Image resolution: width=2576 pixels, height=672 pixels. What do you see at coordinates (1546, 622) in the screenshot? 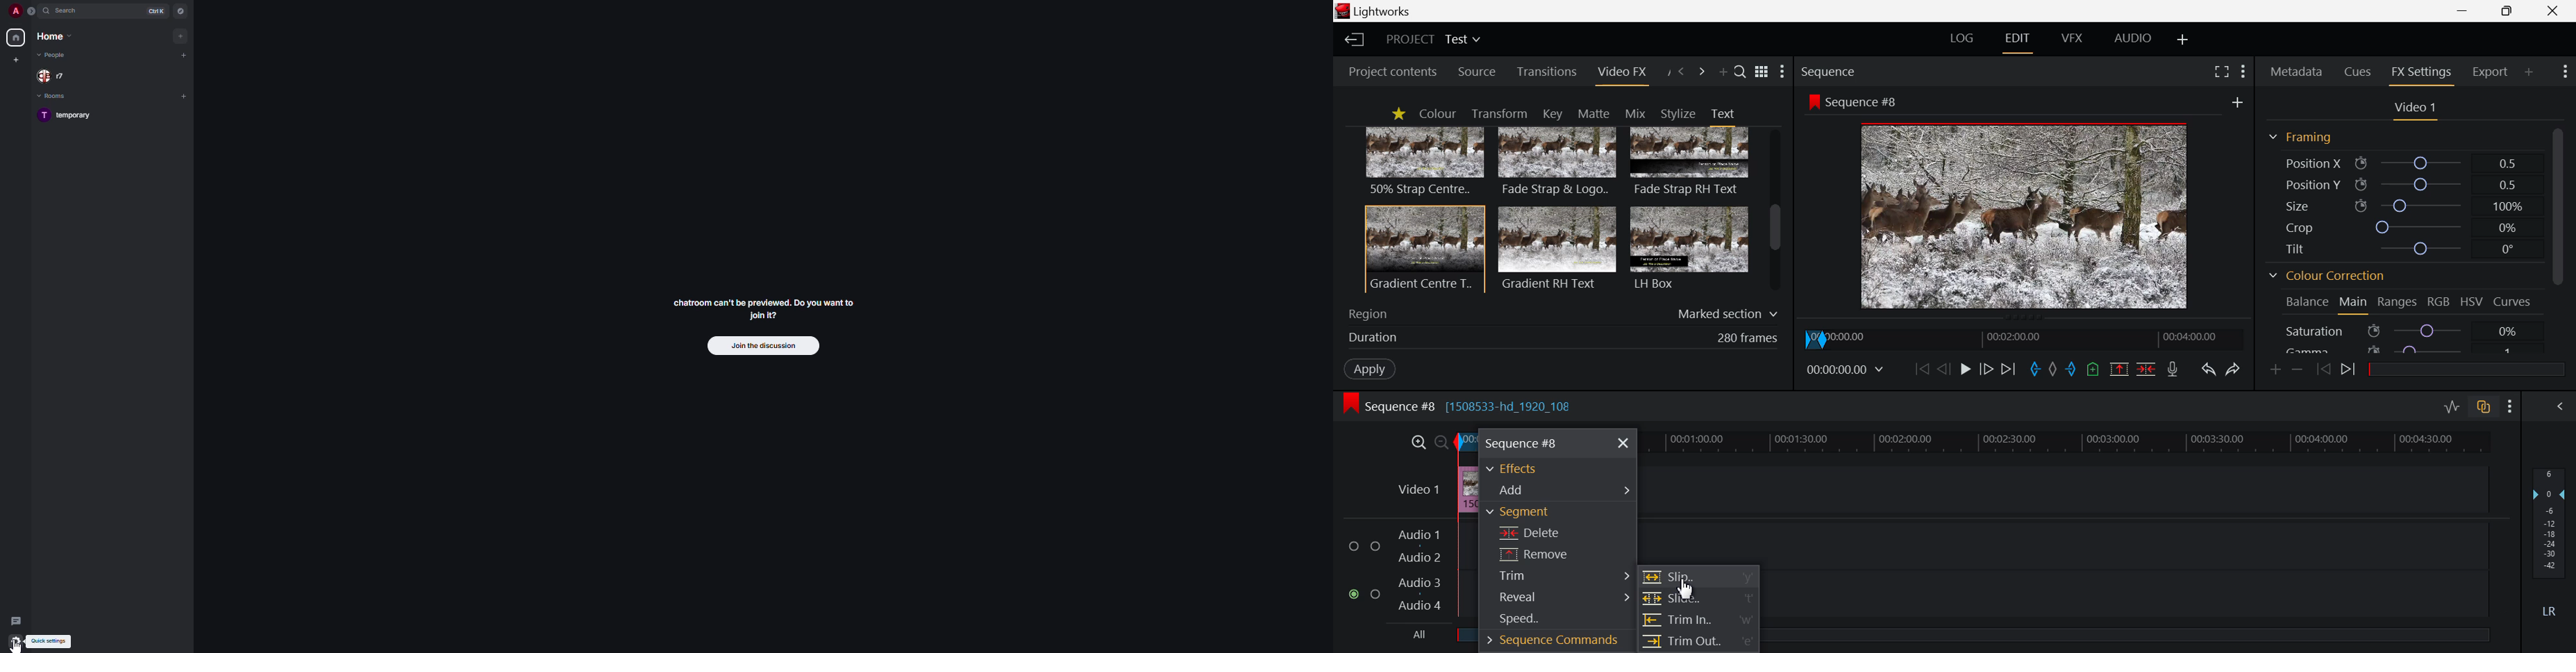
I see `Speed` at bounding box center [1546, 622].